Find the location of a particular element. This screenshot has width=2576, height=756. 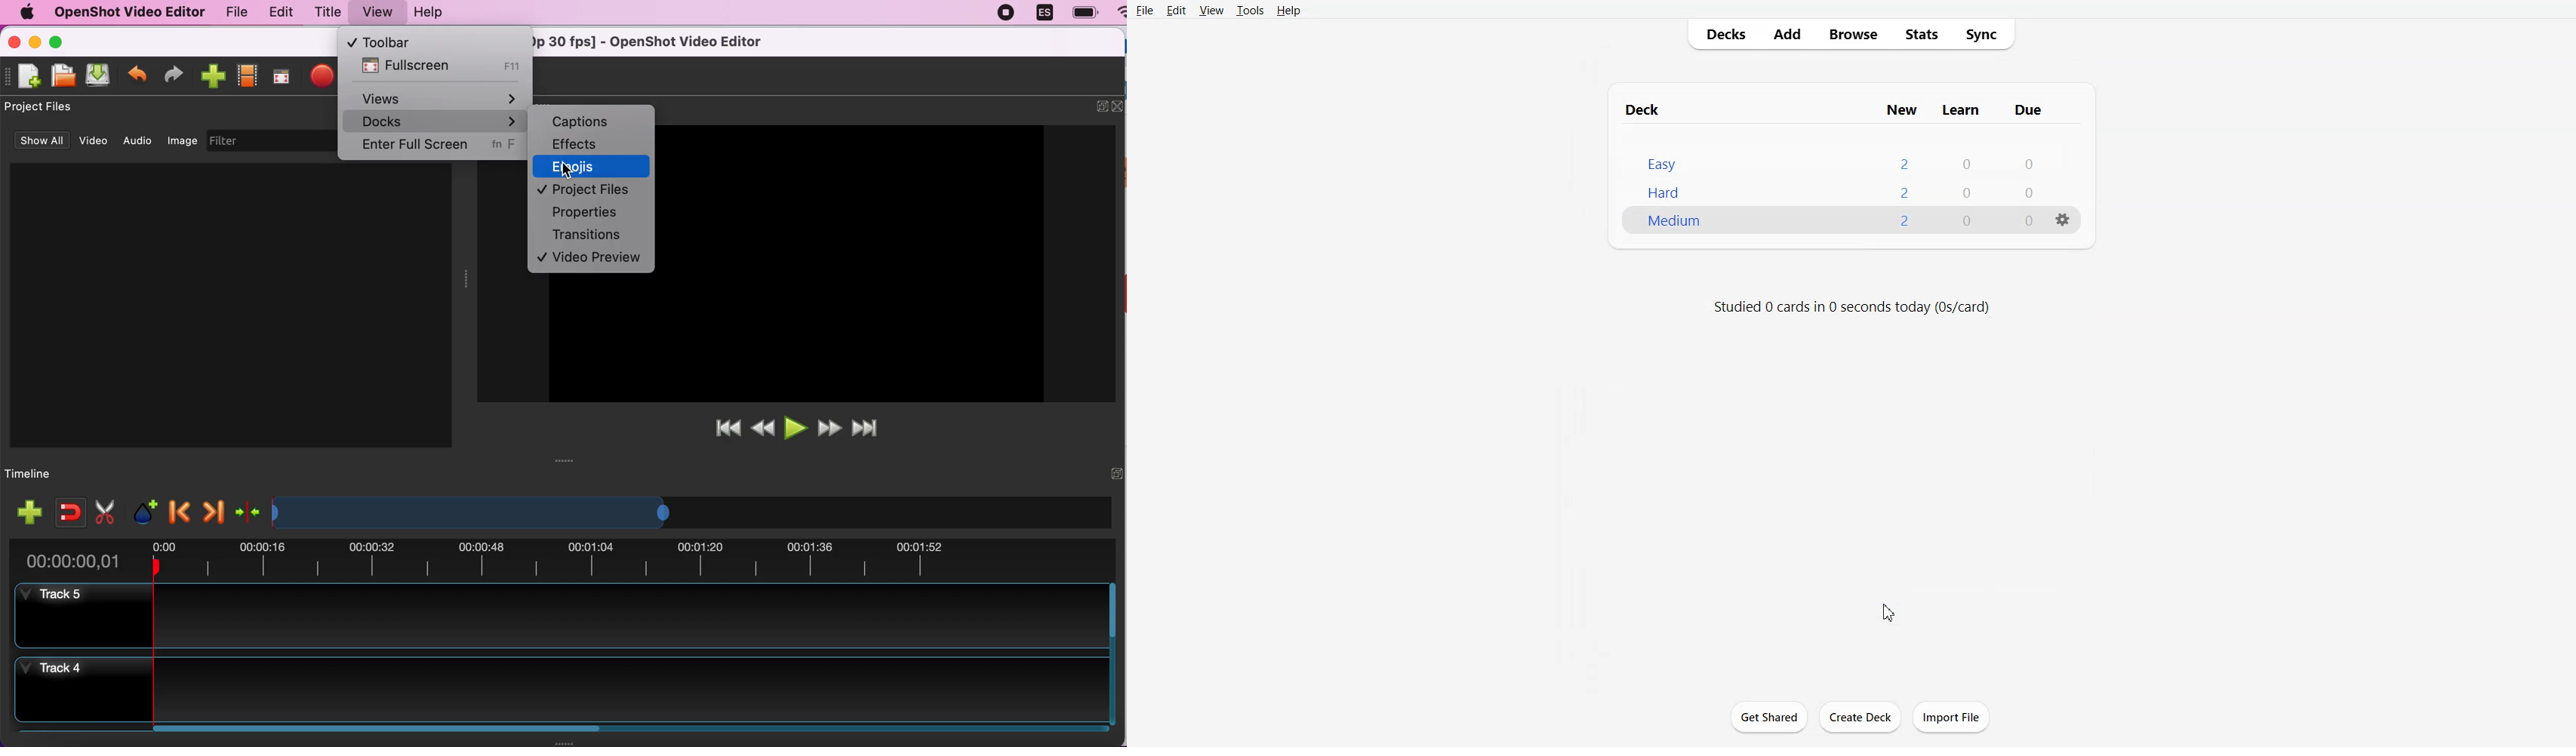

next marker is located at coordinates (211, 509).